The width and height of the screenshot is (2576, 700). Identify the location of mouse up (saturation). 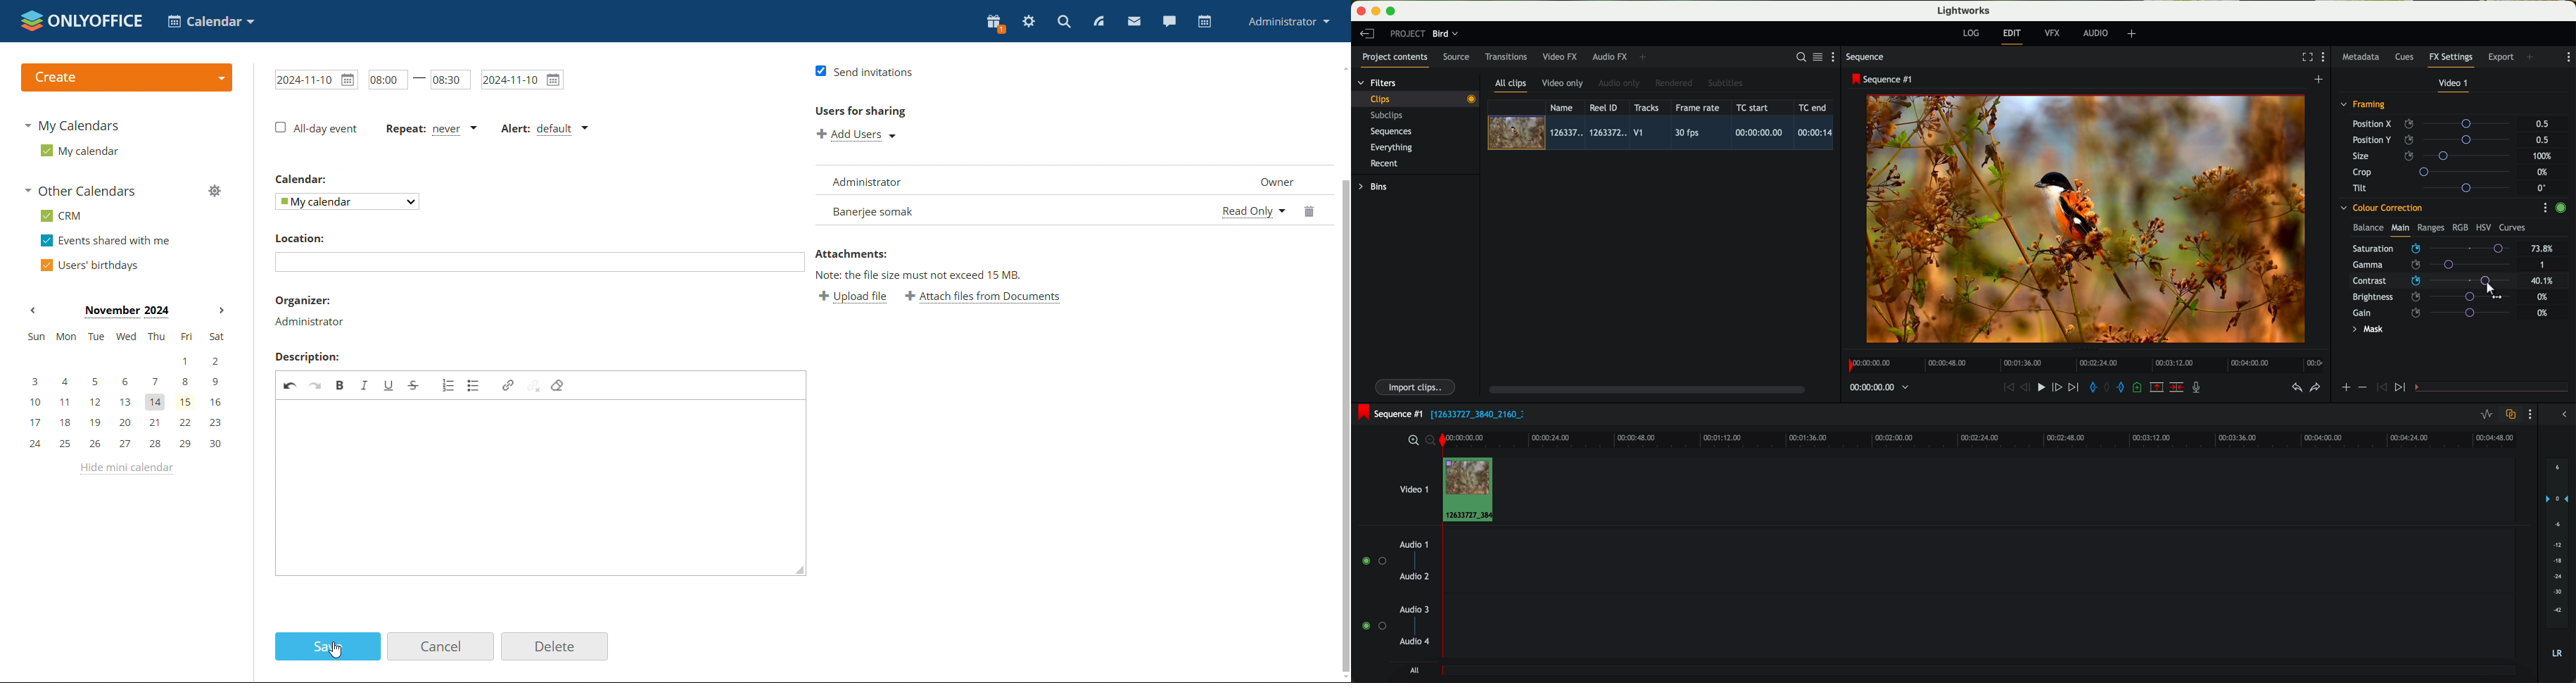
(2432, 248).